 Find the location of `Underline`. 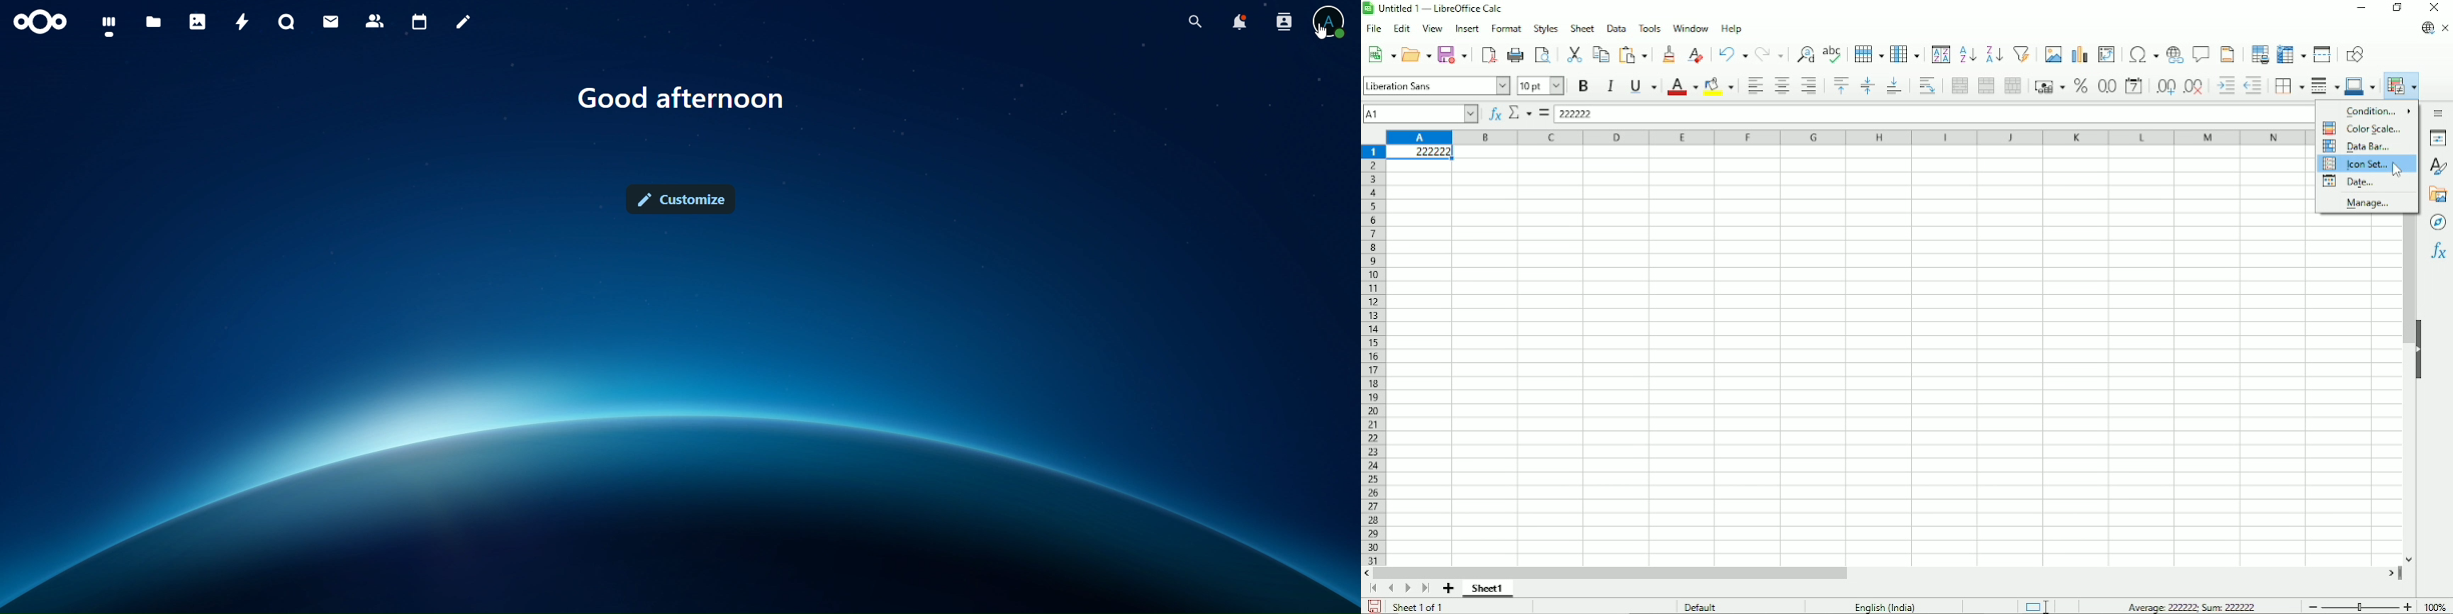

Underline is located at coordinates (1643, 86).